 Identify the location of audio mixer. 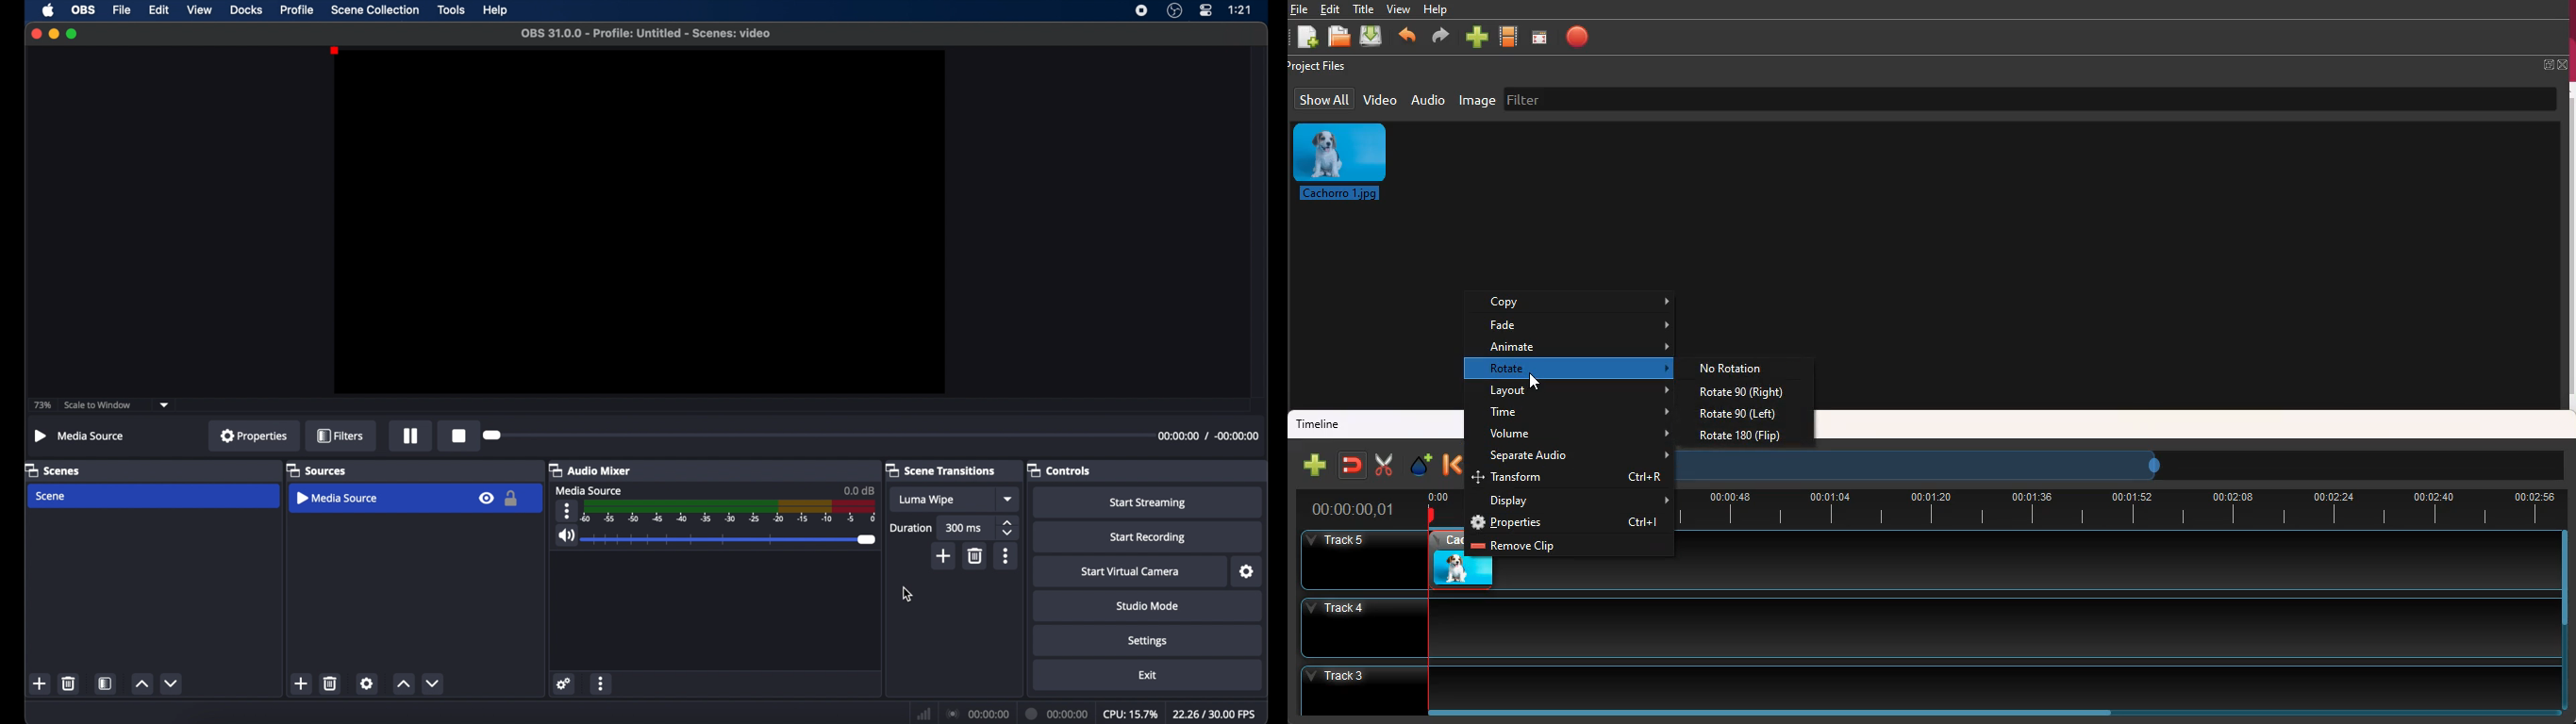
(591, 471).